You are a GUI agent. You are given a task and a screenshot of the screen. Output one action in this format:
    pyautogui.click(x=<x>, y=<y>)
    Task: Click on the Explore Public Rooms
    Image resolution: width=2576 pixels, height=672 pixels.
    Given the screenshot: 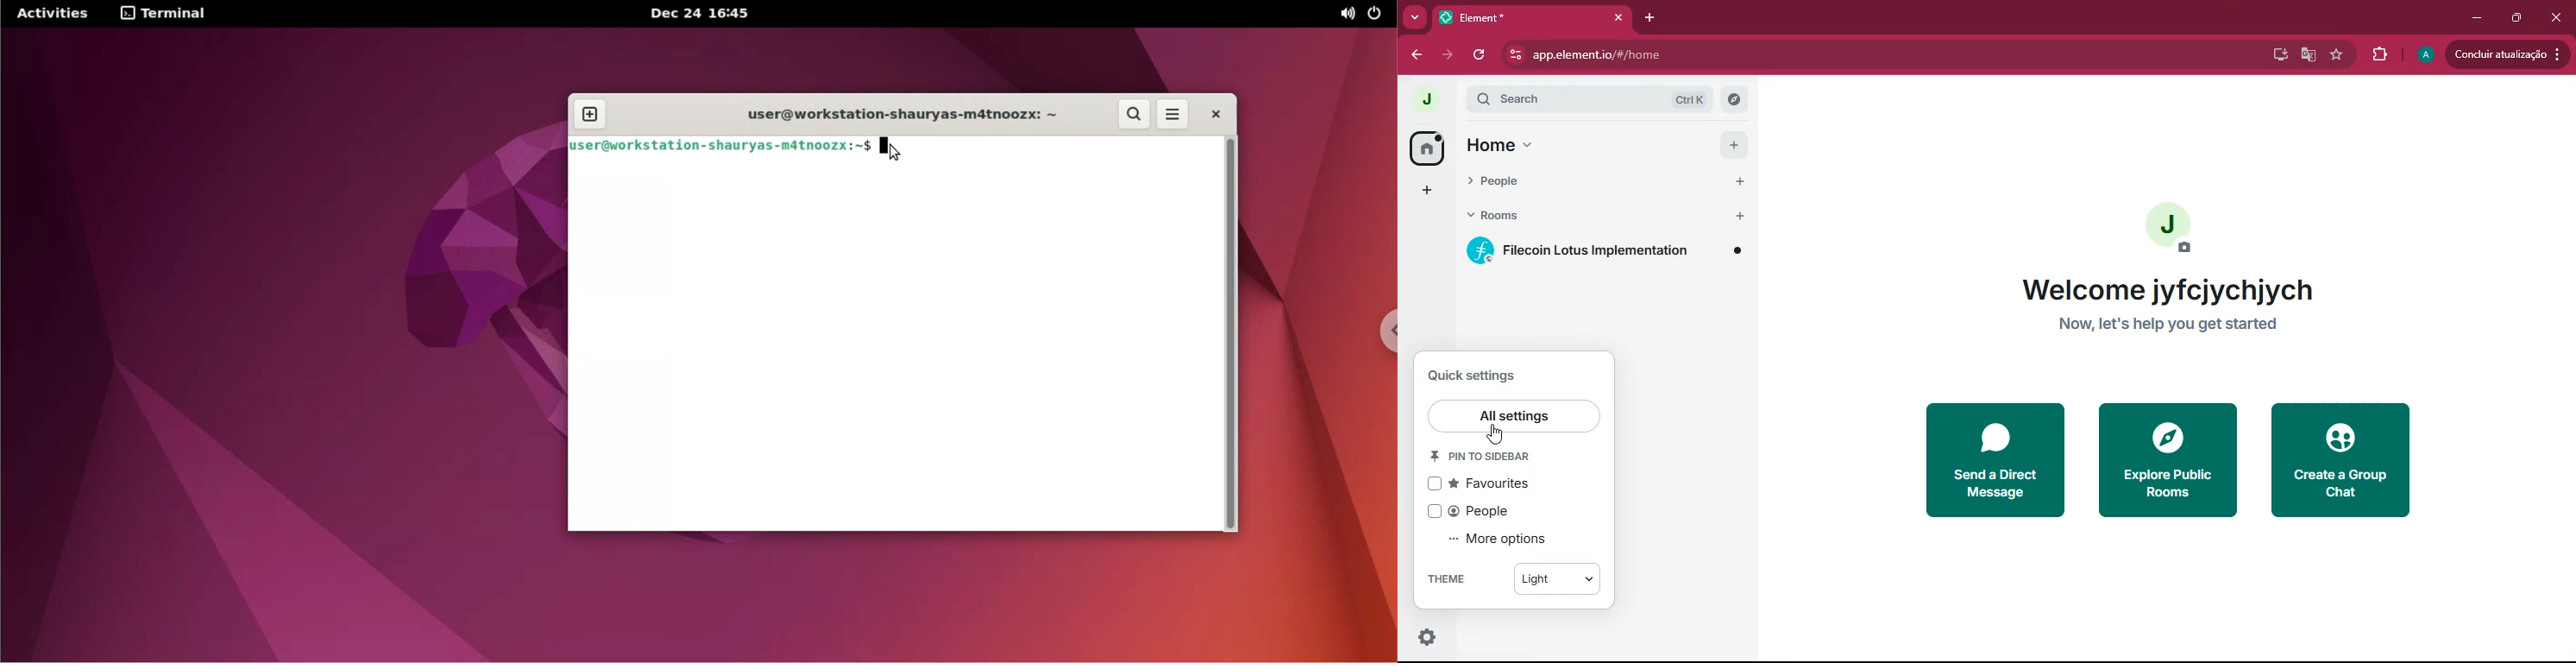 What is the action you would take?
    pyautogui.click(x=2164, y=464)
    